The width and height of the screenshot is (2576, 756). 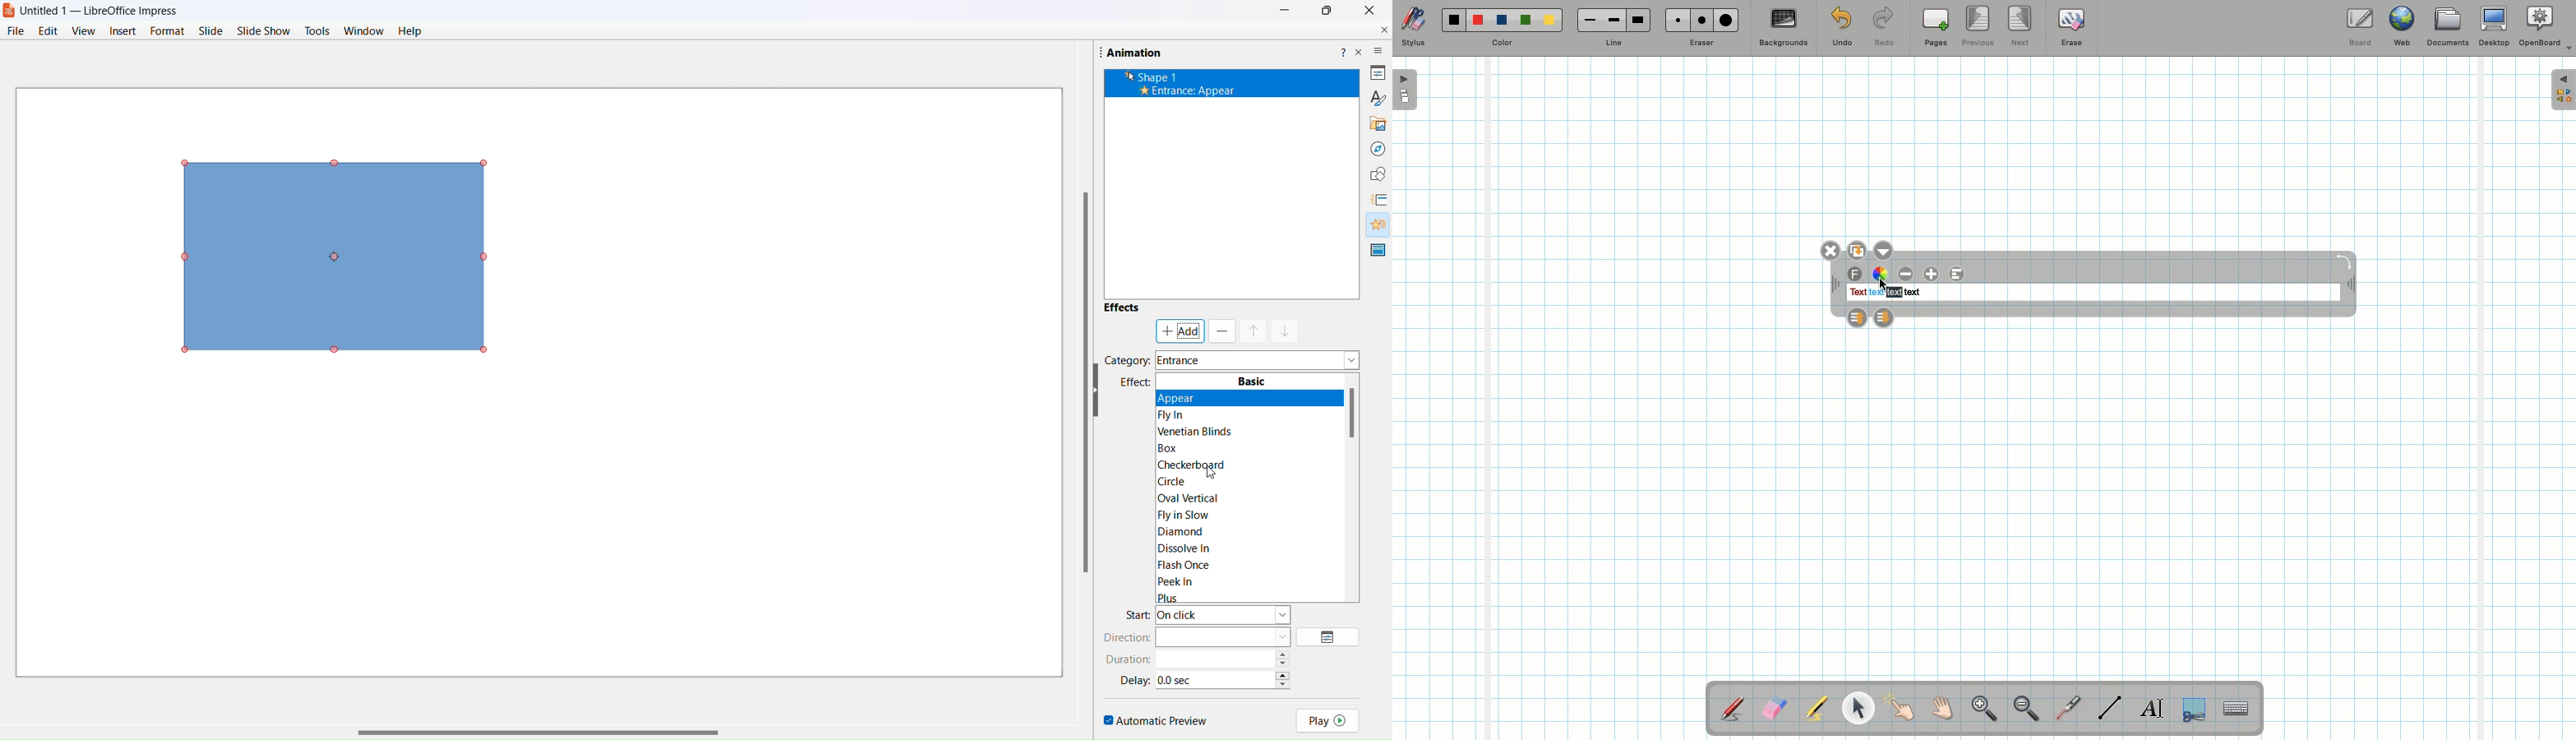 What do you see at coordinates (210, 31) in the screenshot?
I see `slide` at bounding box center [210, 31].